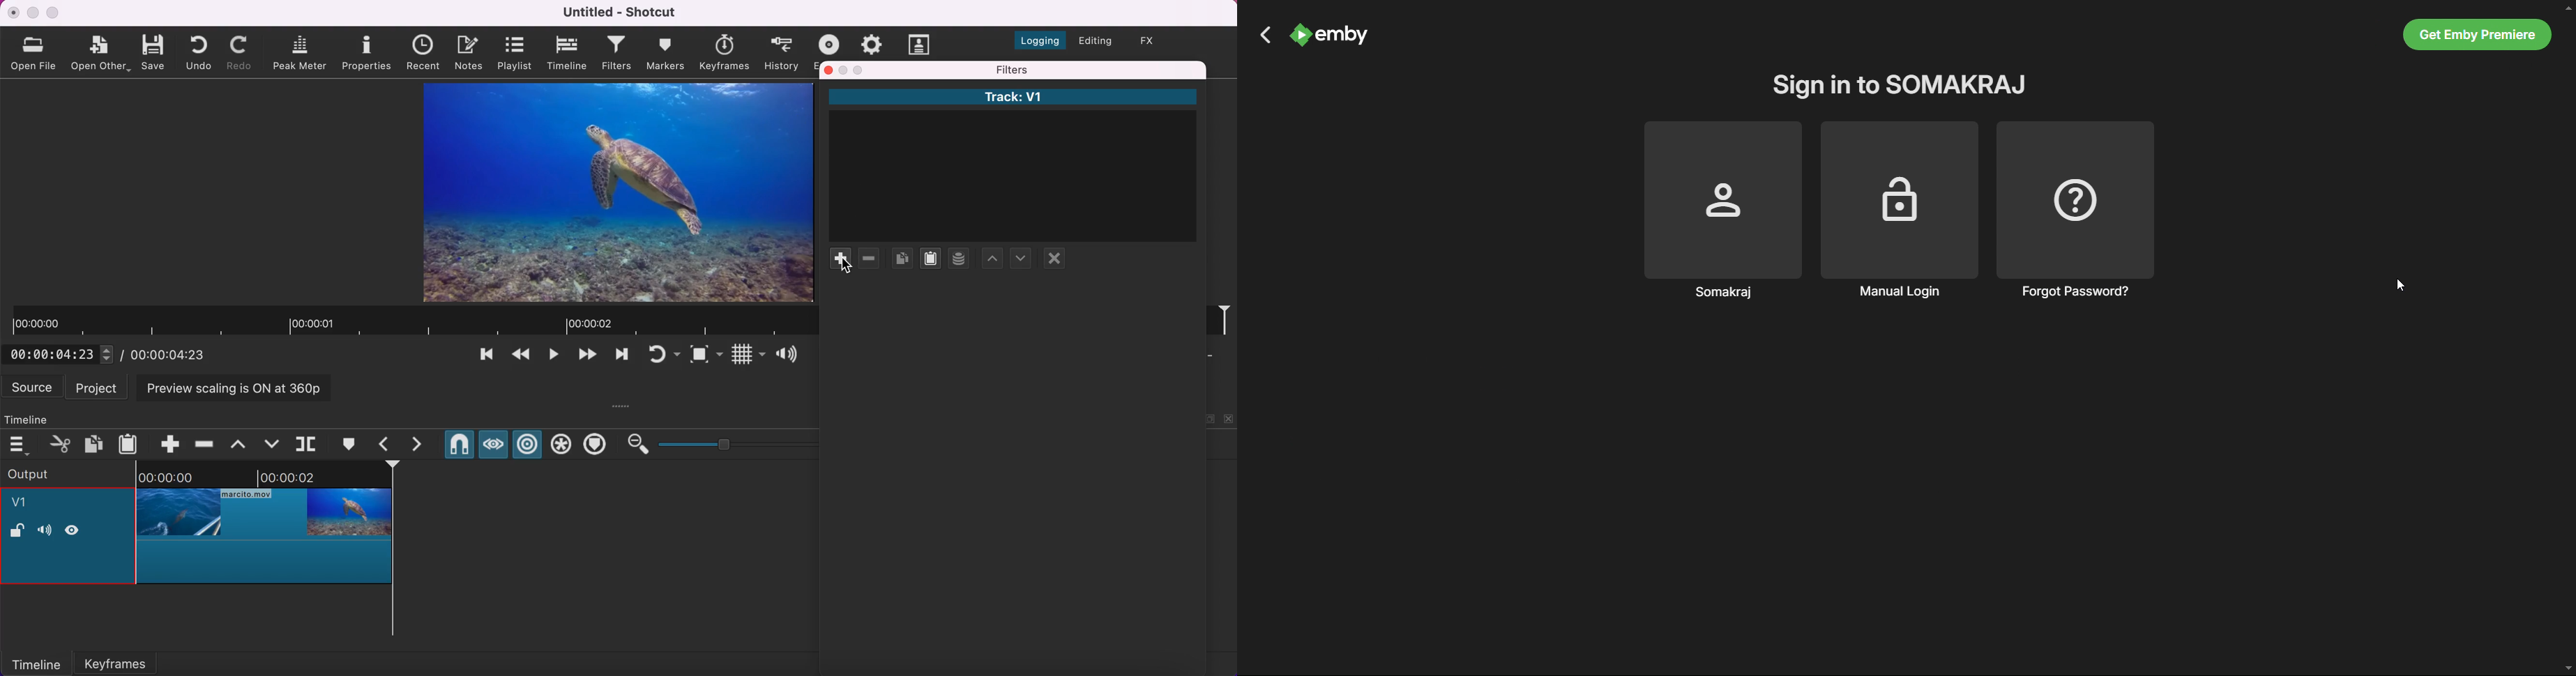 The width and height of the screenshot is (2576, 700). Describe the element at coordinates (1058, 259) in the screenshot. I see `deselect filter` at that location.